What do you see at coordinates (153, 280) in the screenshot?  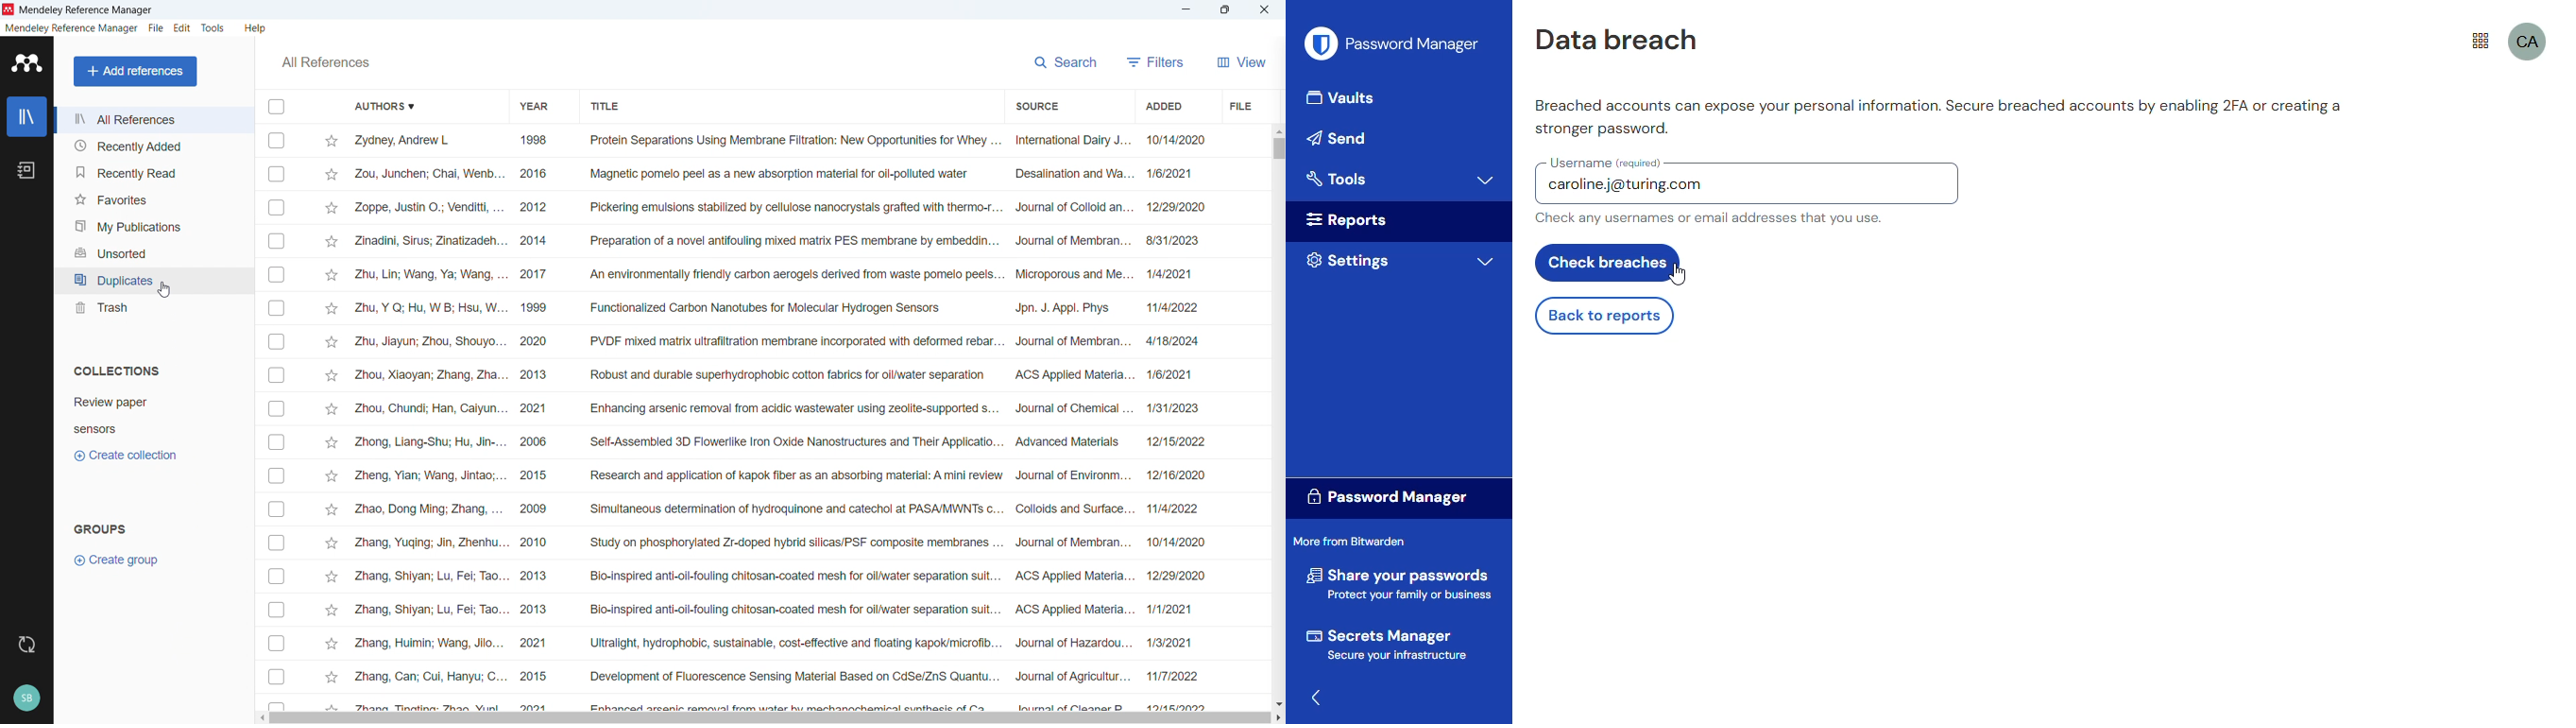 I see `Duplicates ` at bounding box center [153, 280].